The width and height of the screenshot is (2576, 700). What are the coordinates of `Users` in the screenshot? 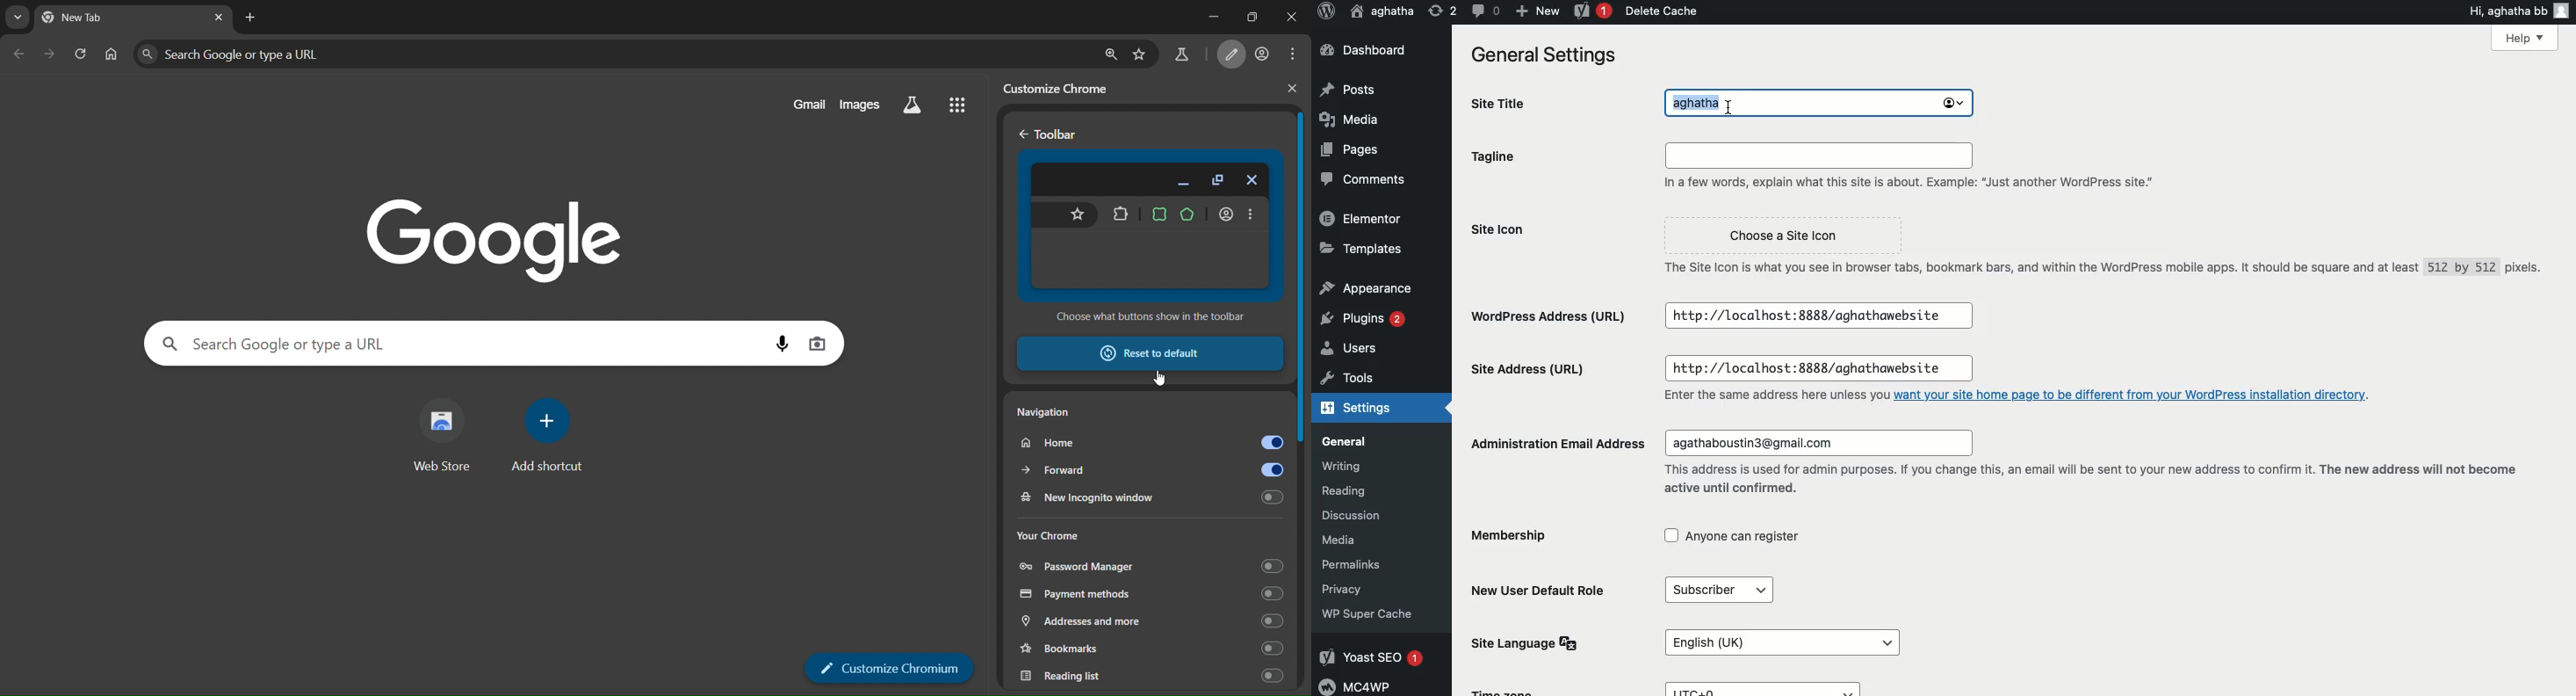 It's located at (1351, 348).